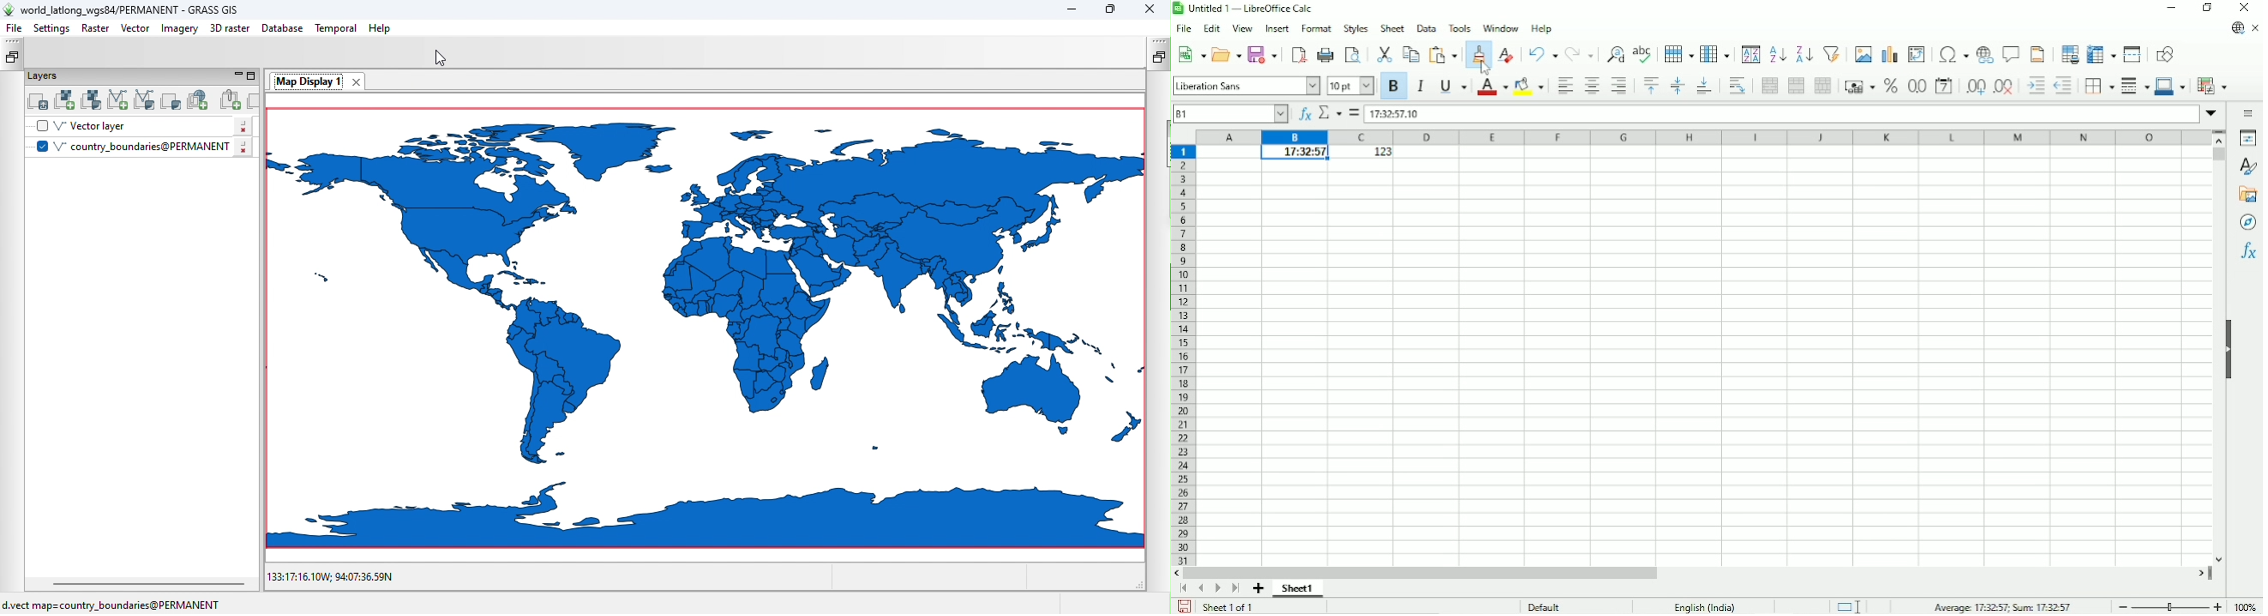 This screenshot has width=2268, height=616. I want to click on Styles, so click(1356, 29).